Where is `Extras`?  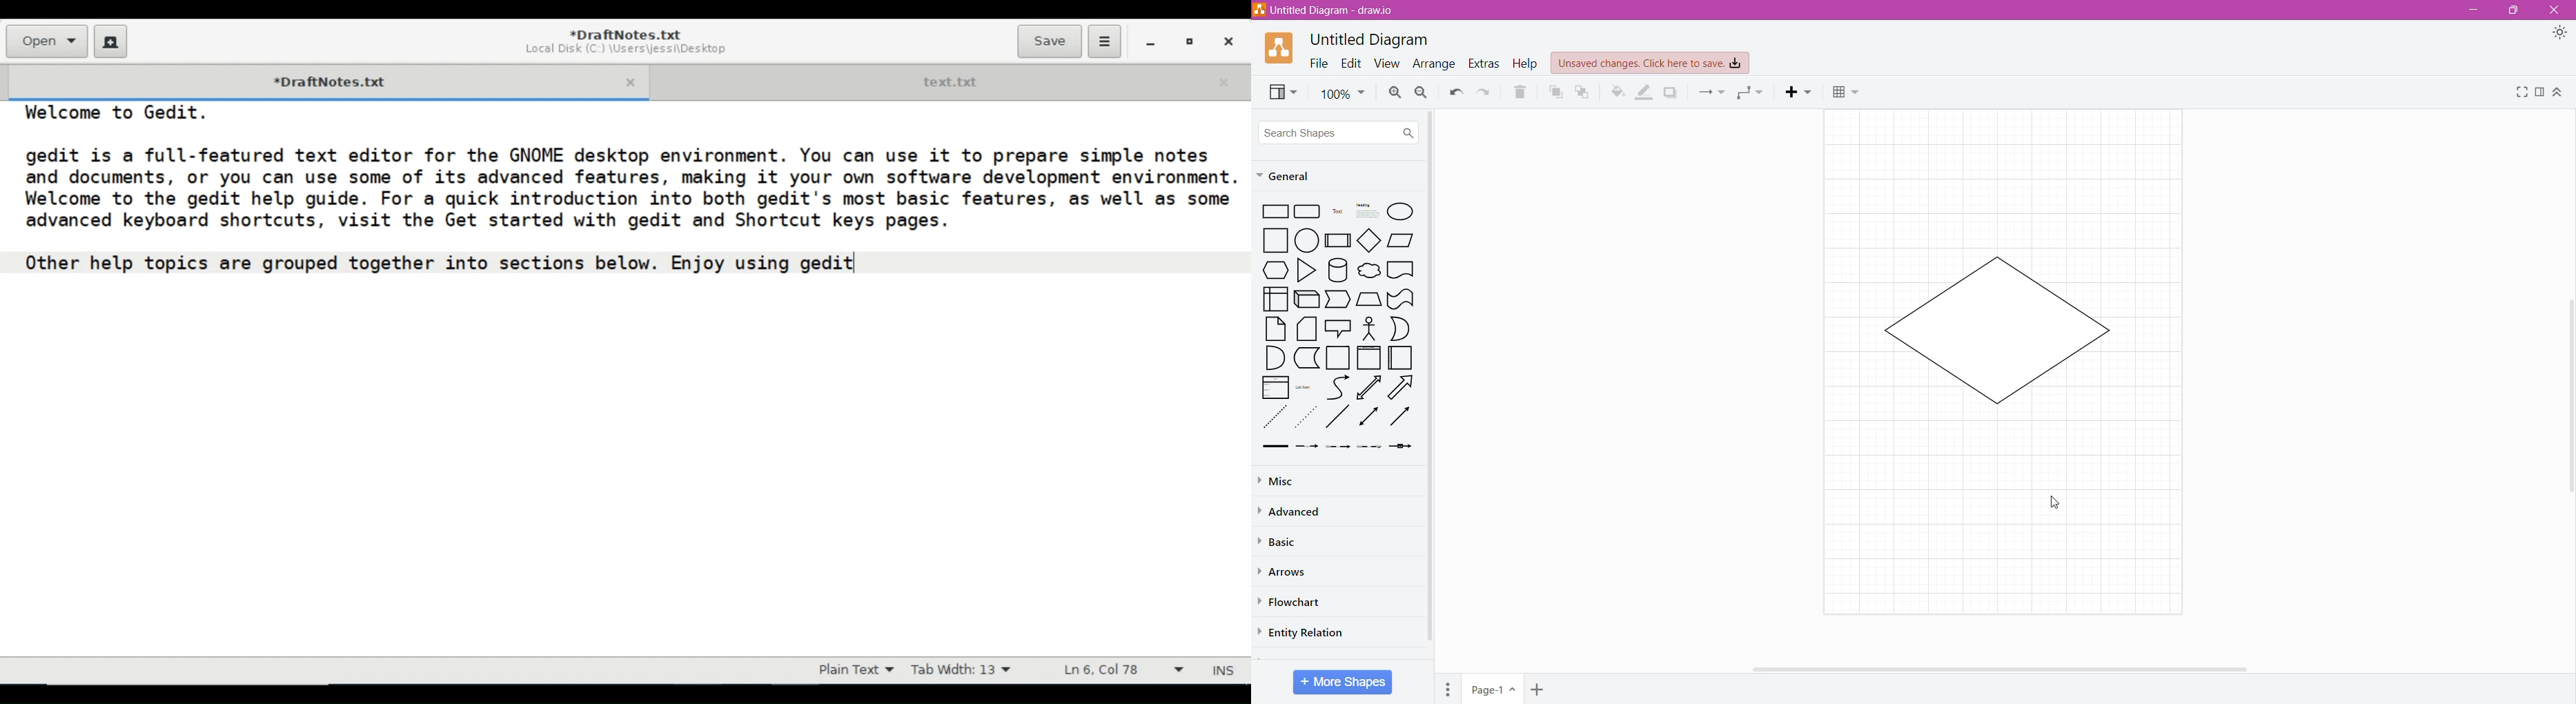 Extras is located at coordinates (1484, 63).